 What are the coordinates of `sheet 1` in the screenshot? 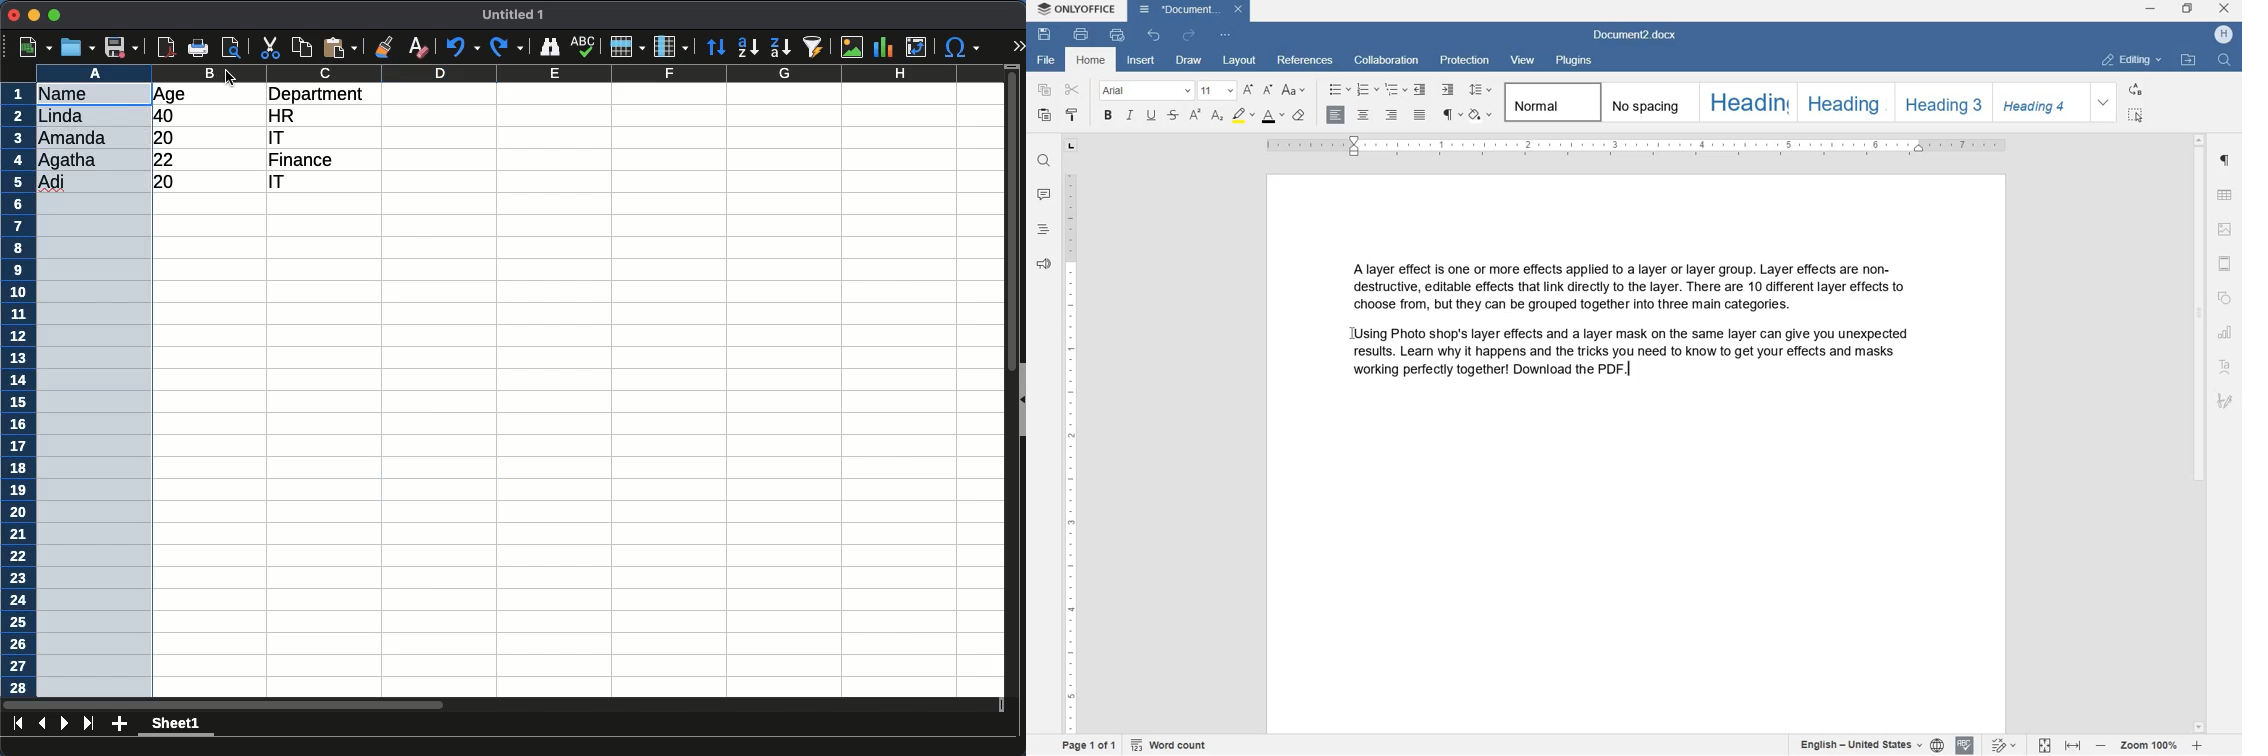 It's located at (177, 726).